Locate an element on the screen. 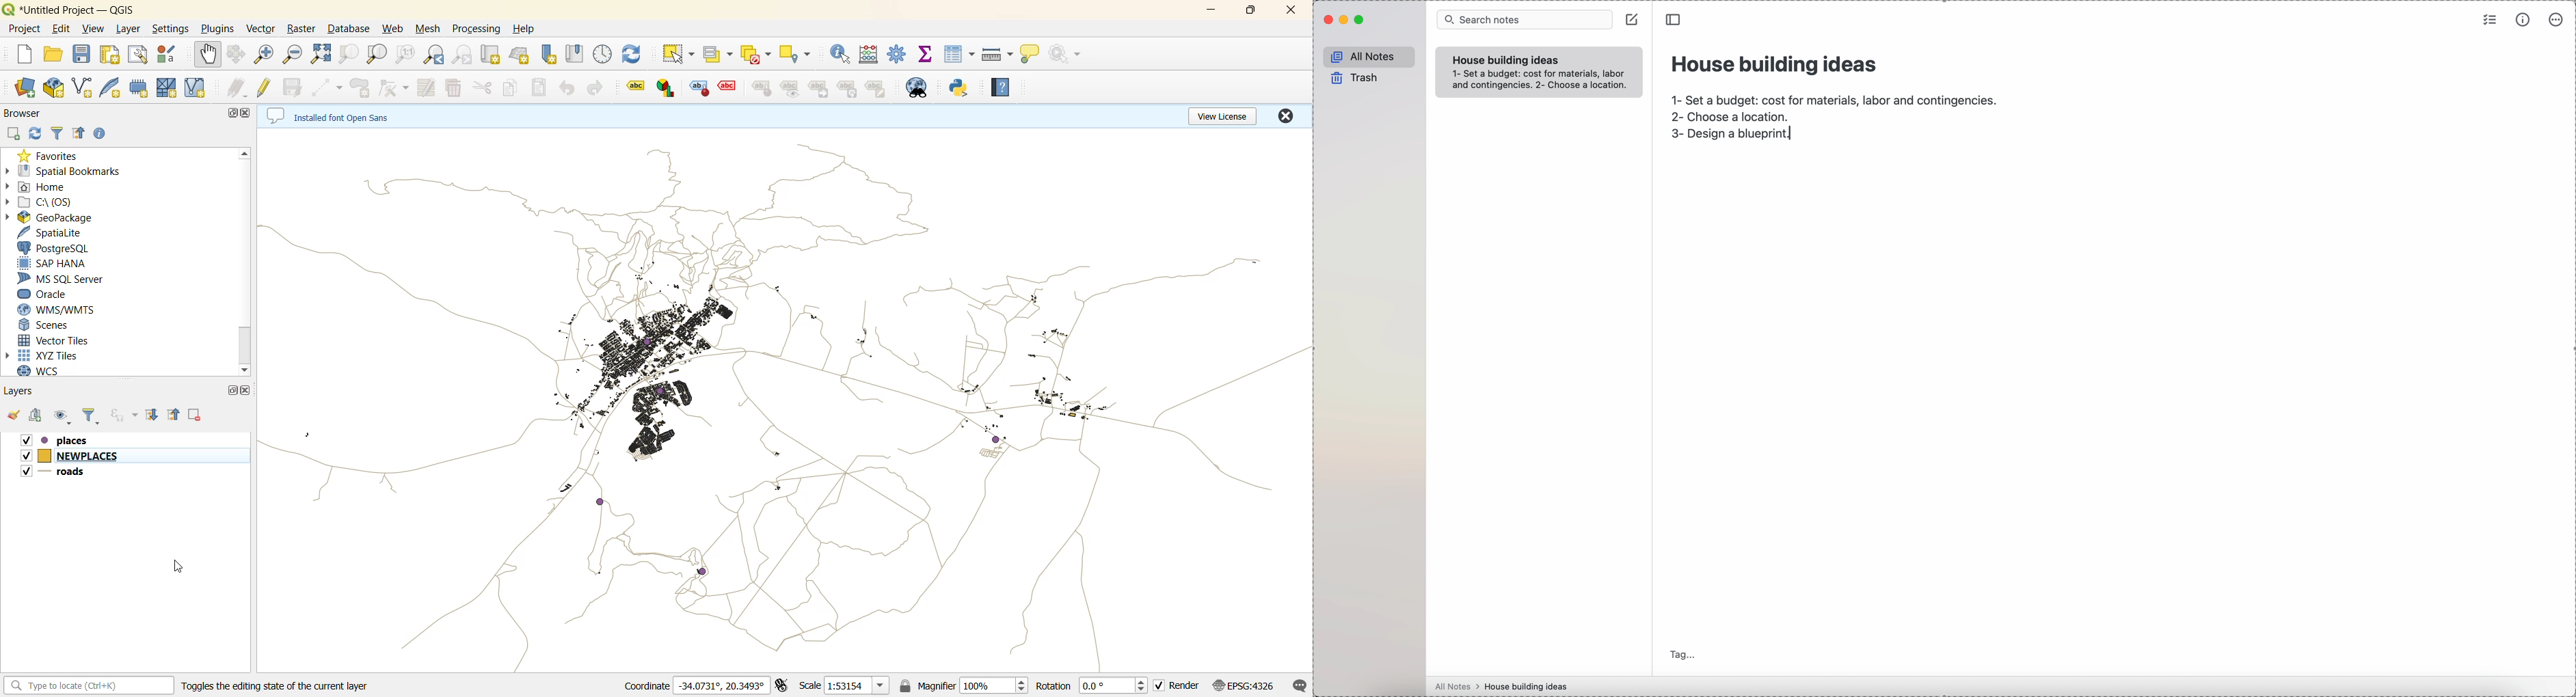 Image resolution: width=2576 pixels, height=700 pixels. settings is located at coordinates (170, 29).